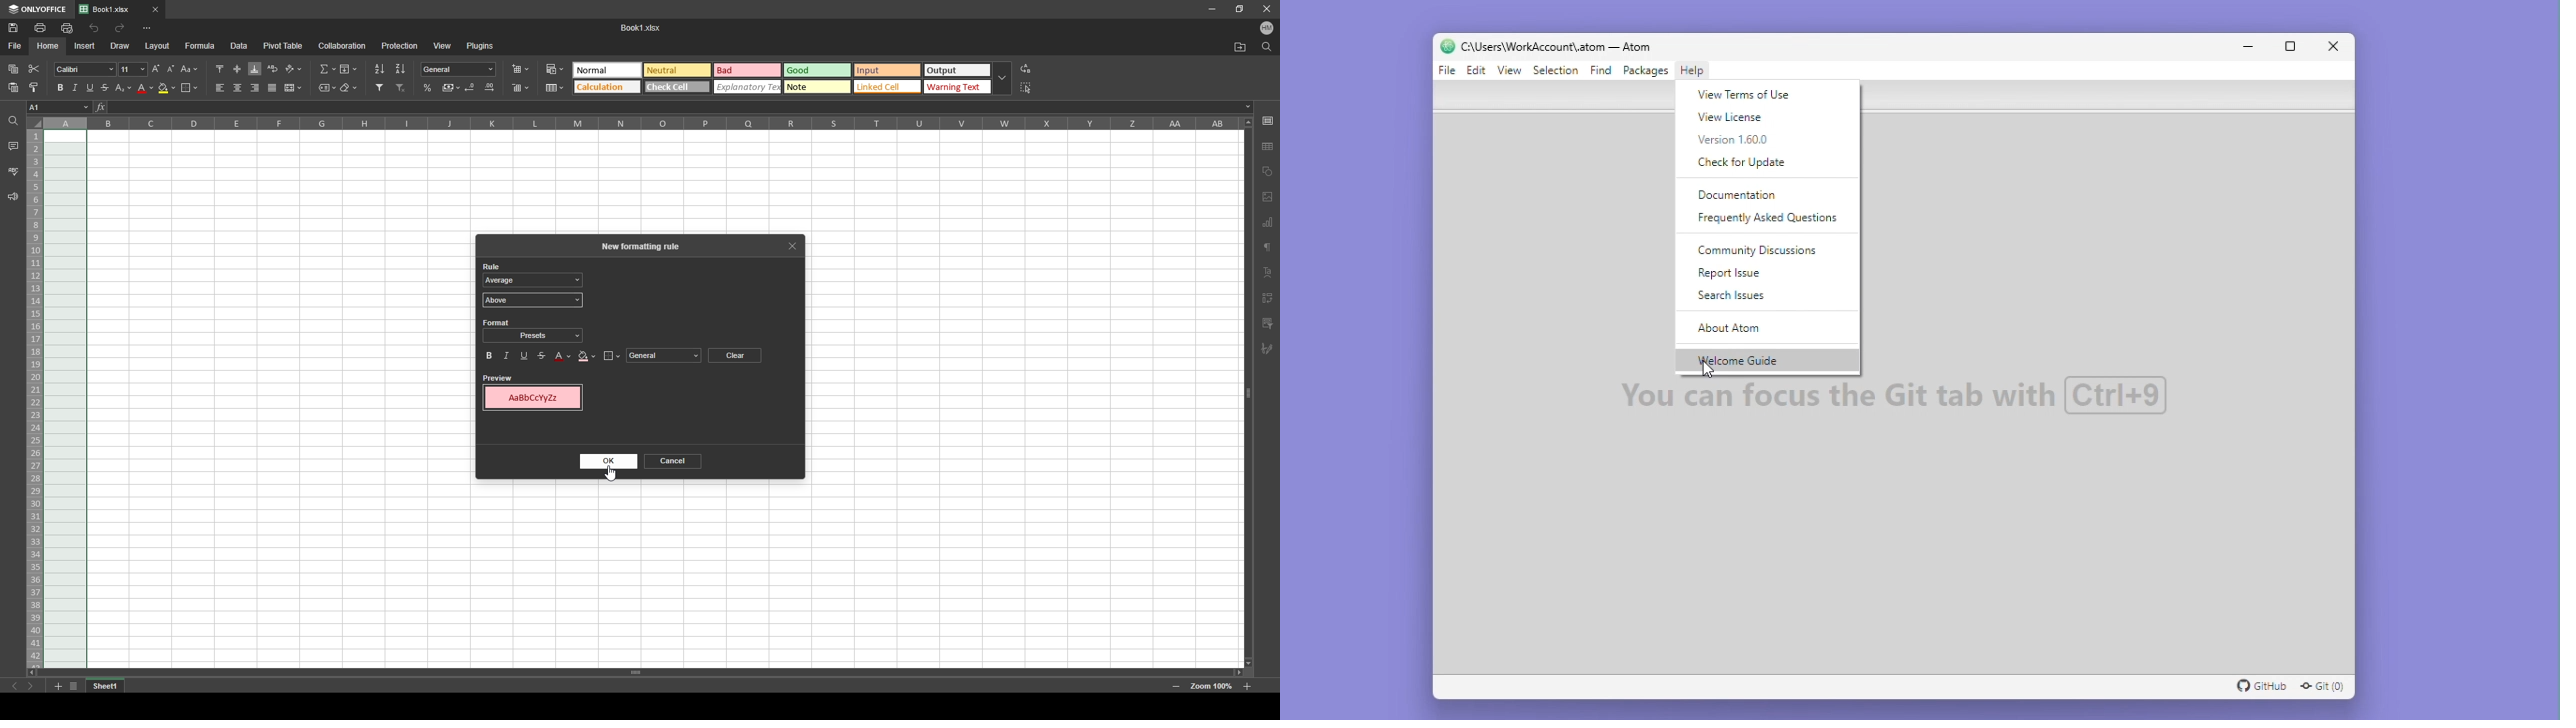  I want to click on input box, so click(679, 107).